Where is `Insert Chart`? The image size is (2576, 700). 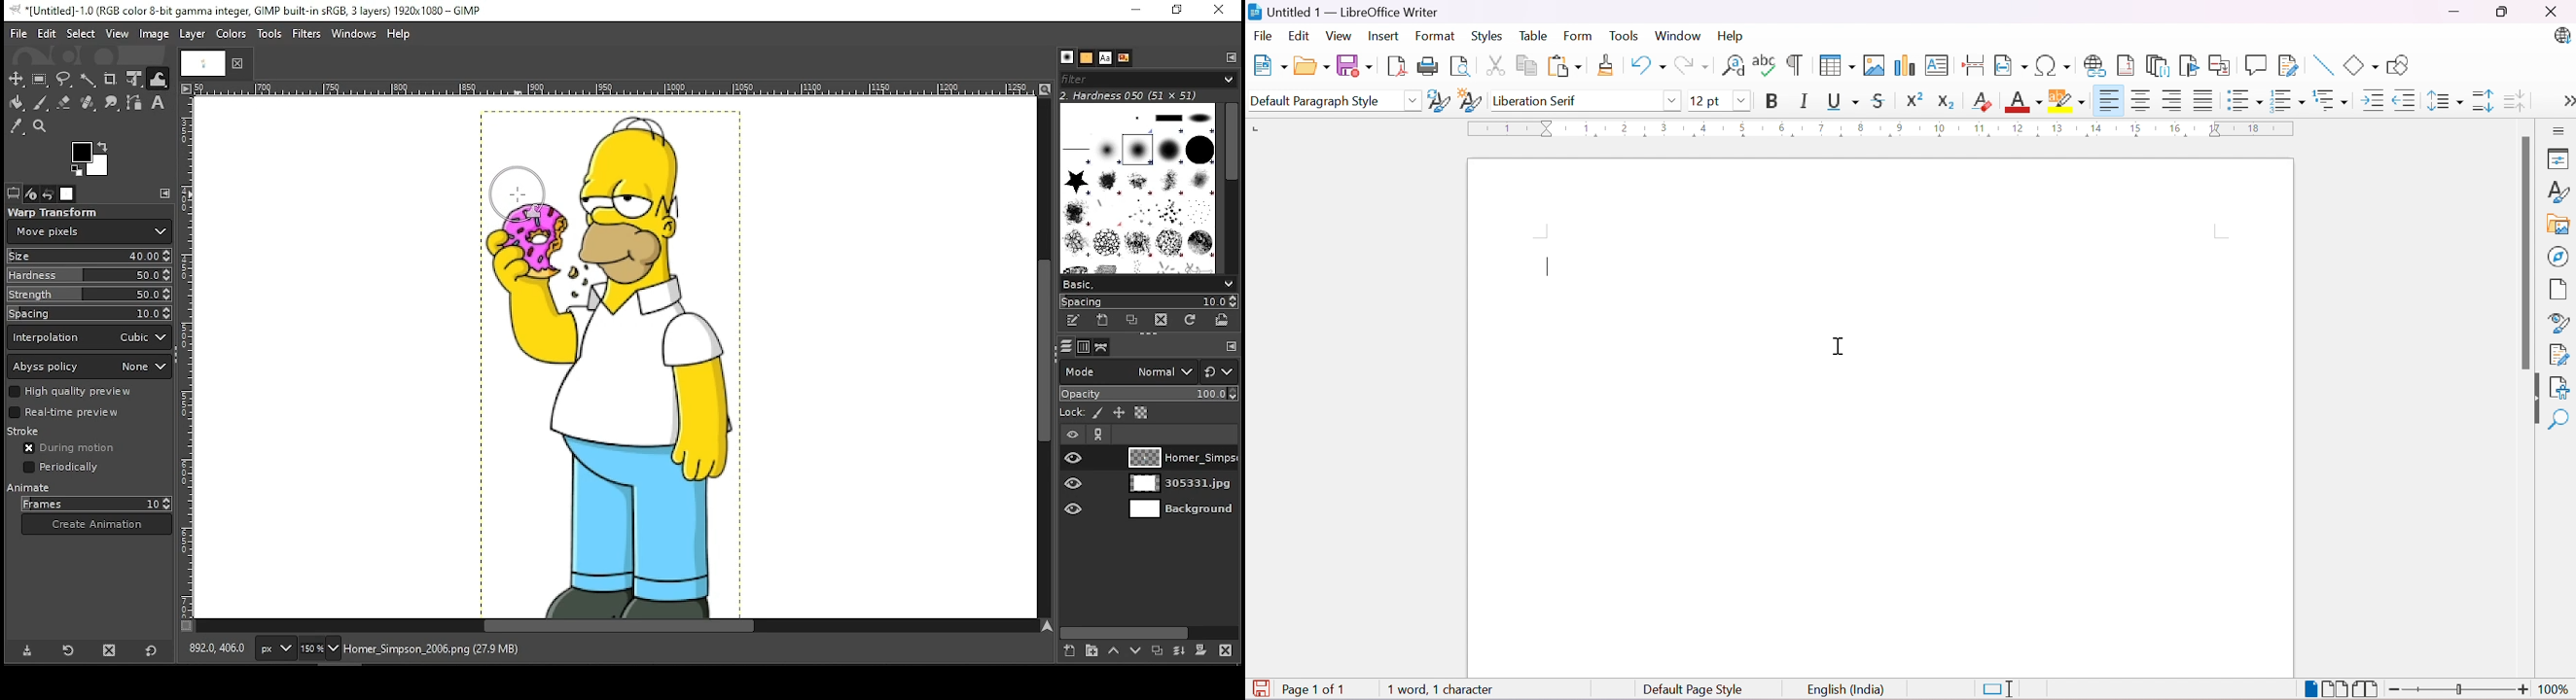 Insert Chart is located at coordinates (1903, 65).